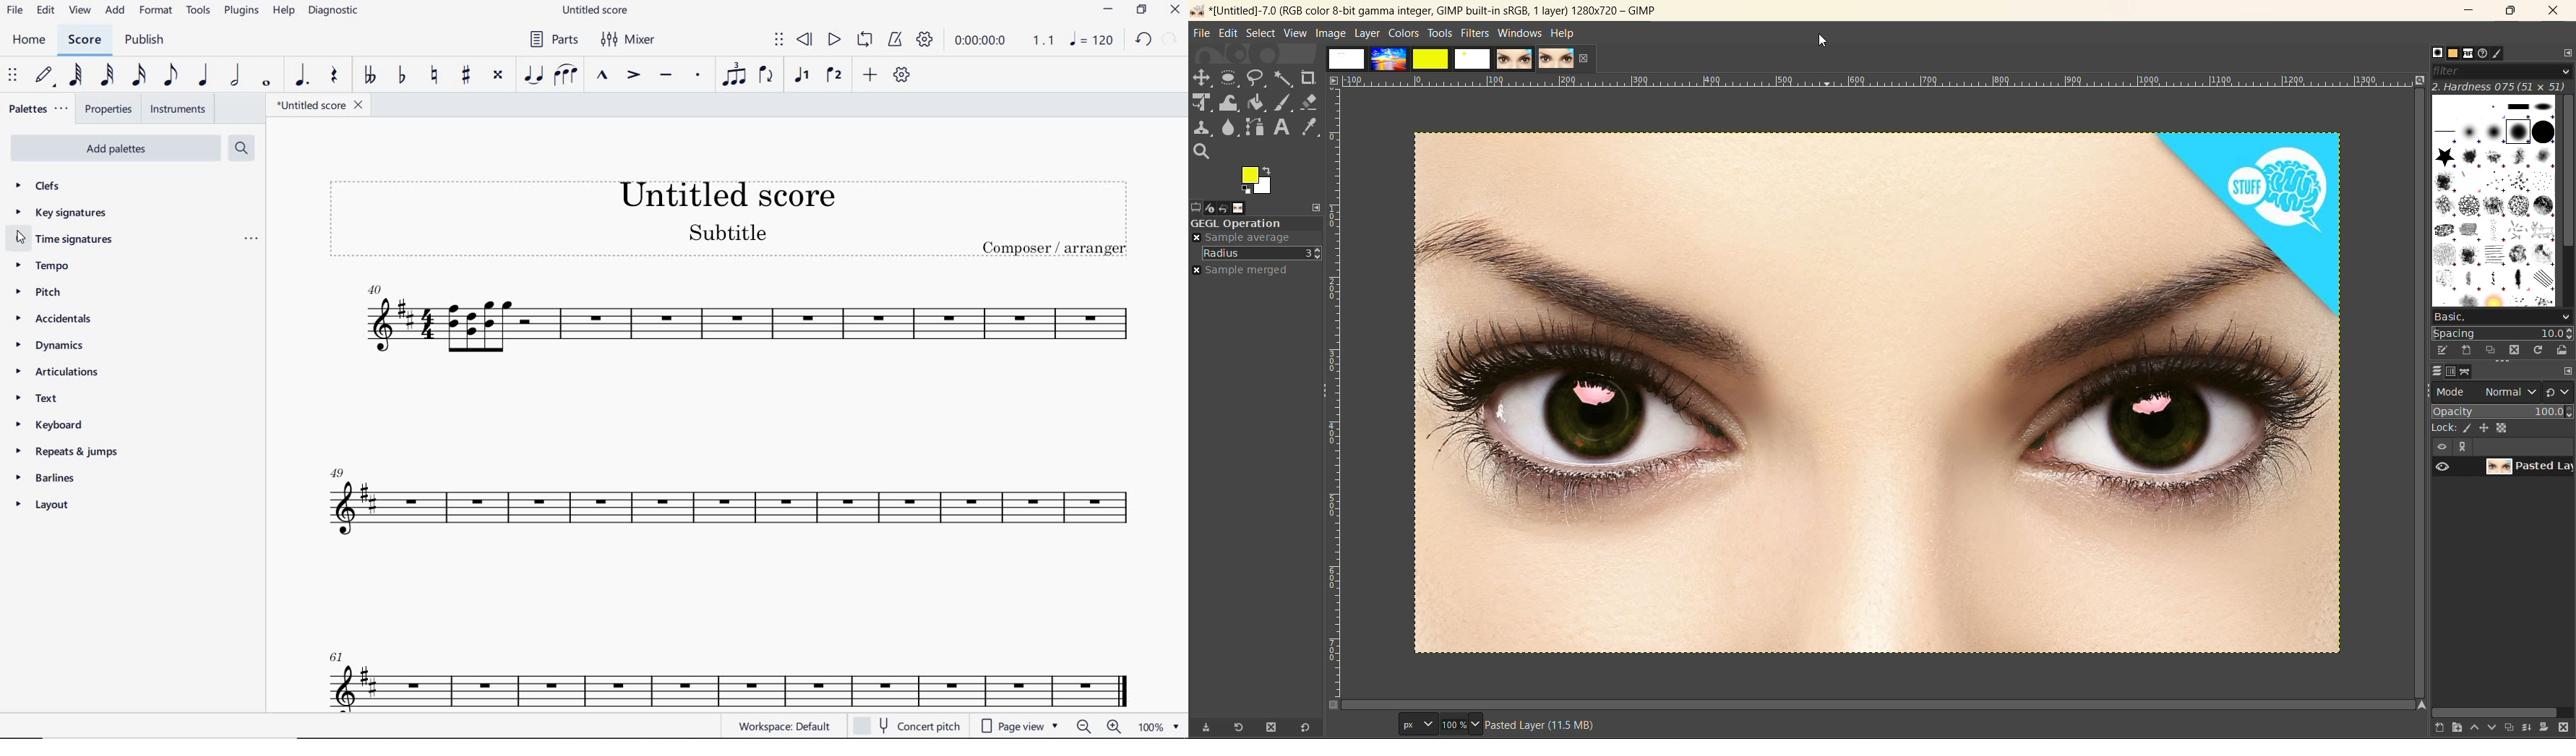 This screenshot has height=756, width=2576. Describe the element at coordinates (726, 211) in the screenshot. I see `TITLE` at that location.